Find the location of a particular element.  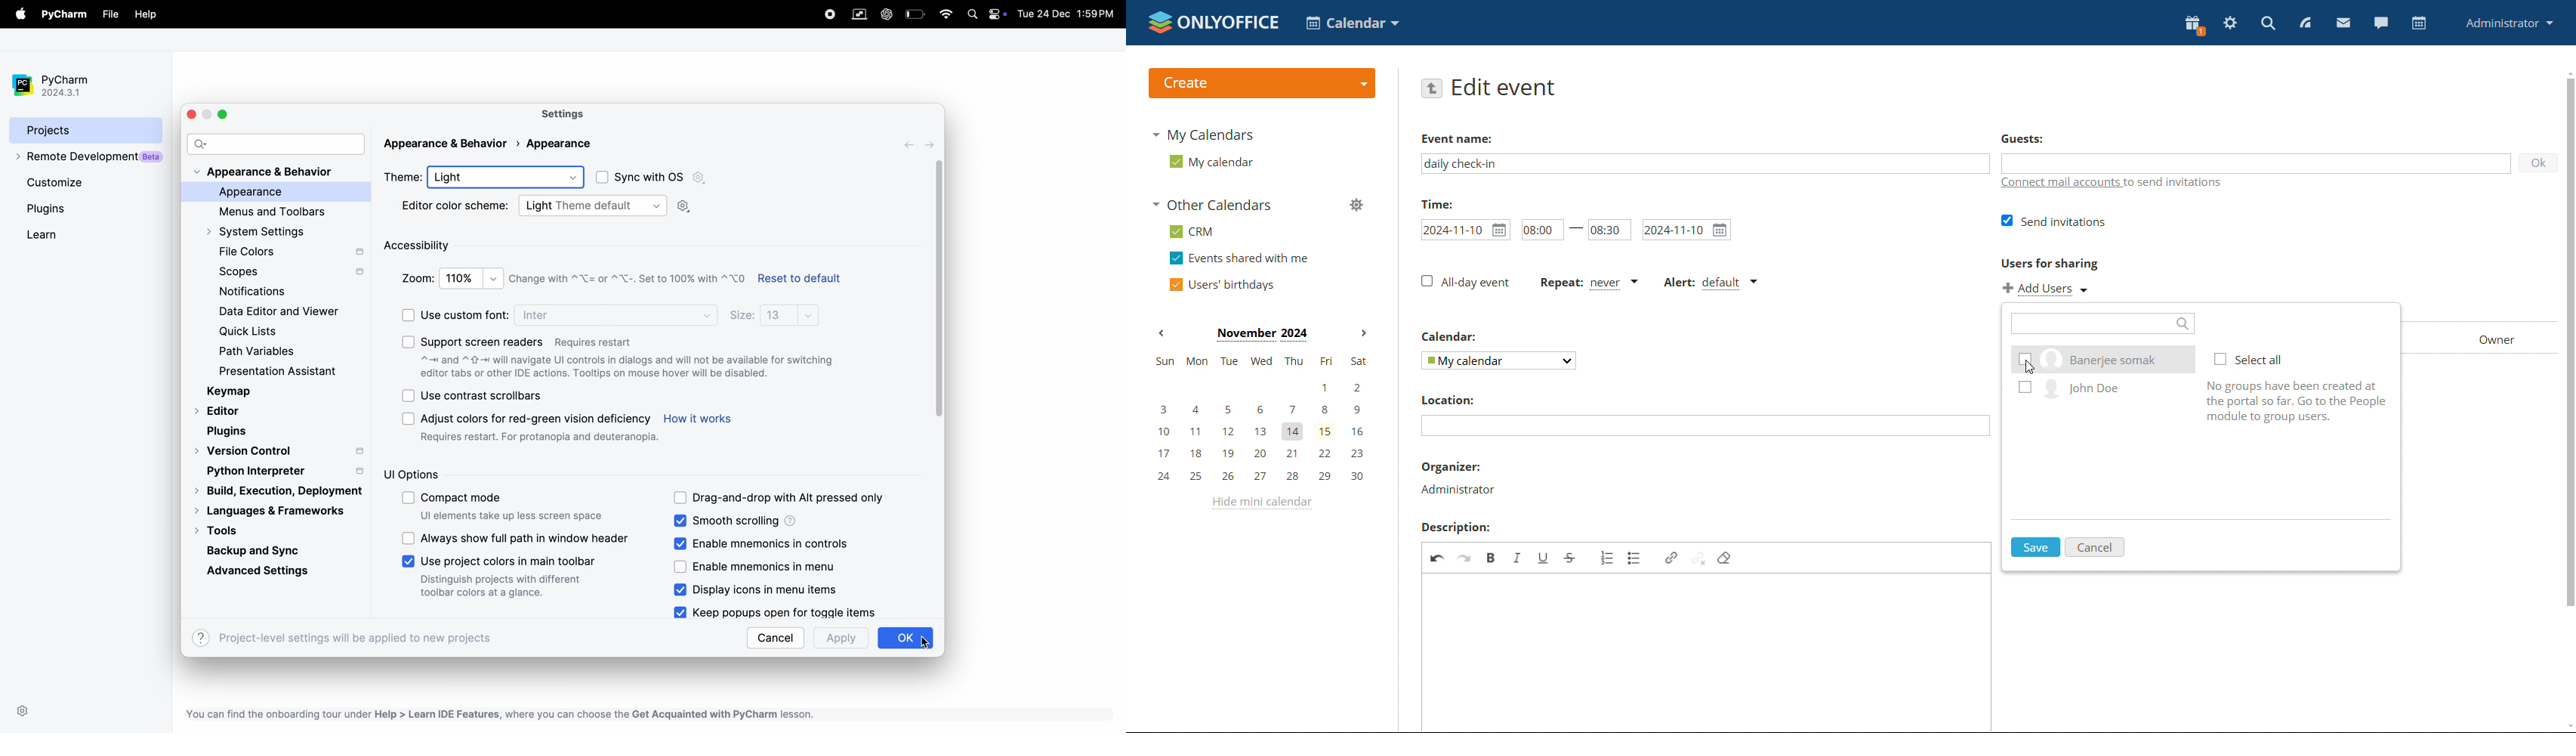

build ,execution, development is located at coordinates (278, 493).